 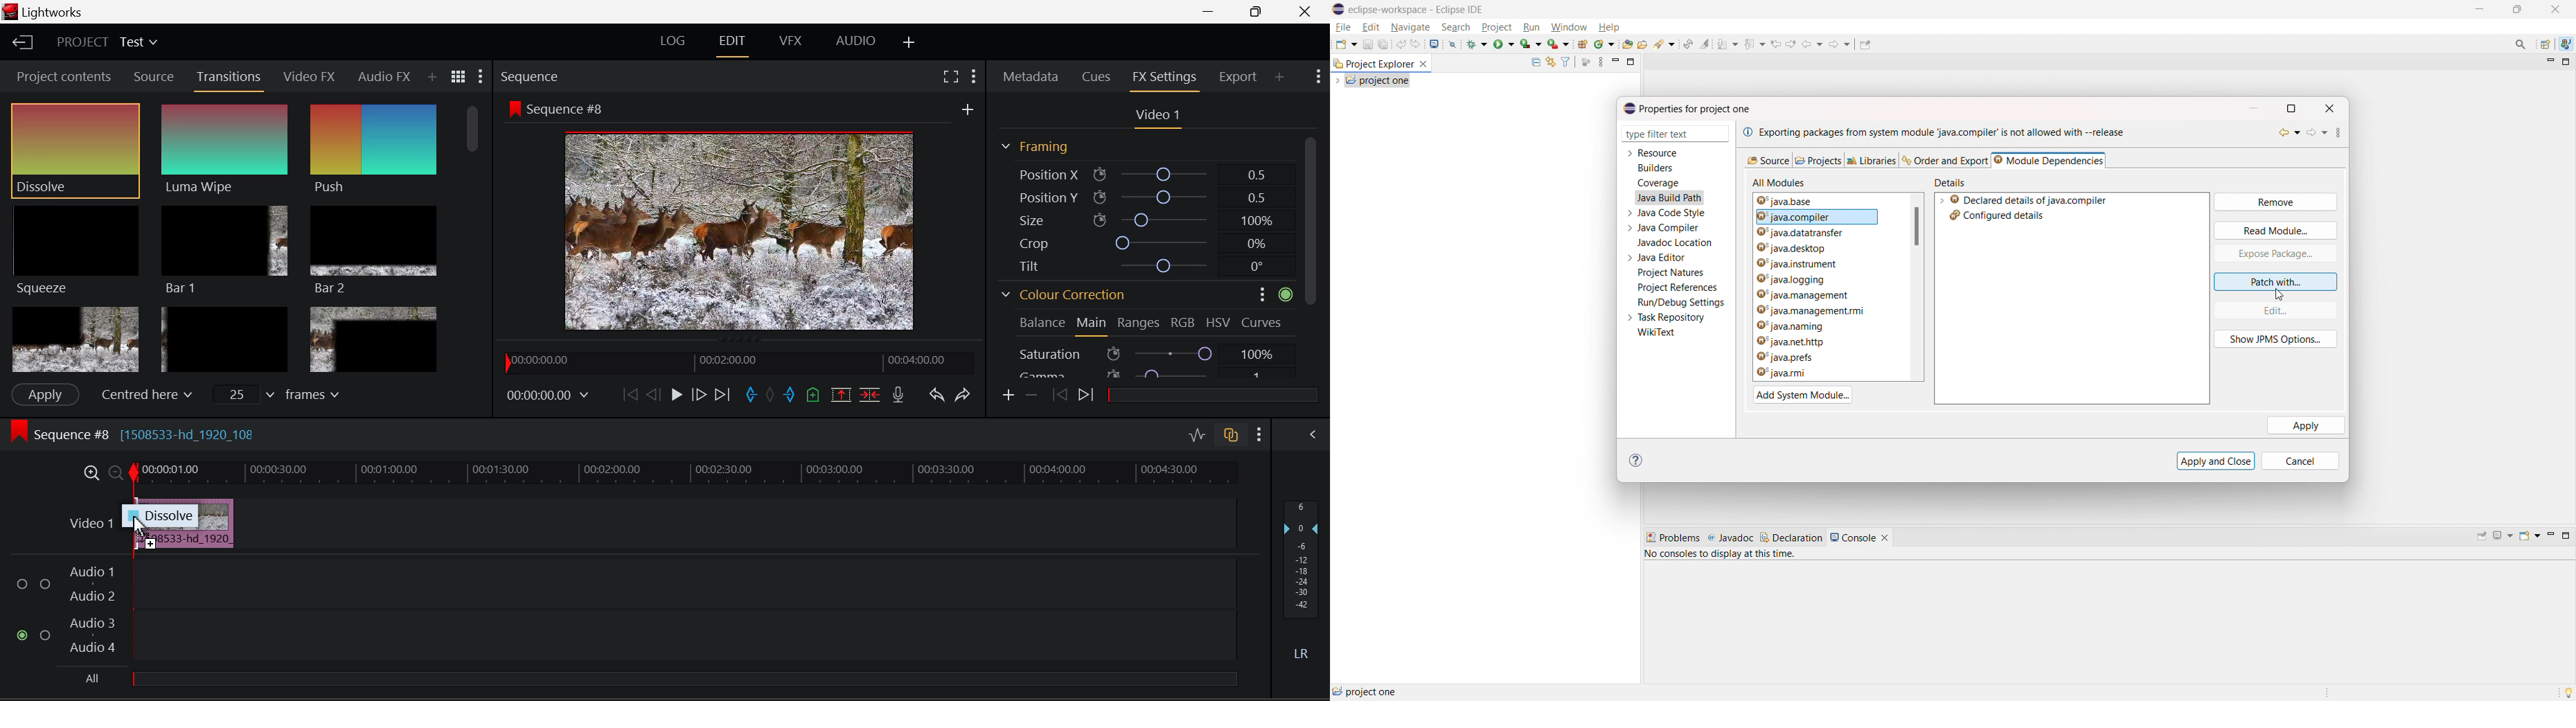 What do you see at coordinates (1410, 27) in the screenshot?
I see `navigate` at bounding box center [1410, 27].